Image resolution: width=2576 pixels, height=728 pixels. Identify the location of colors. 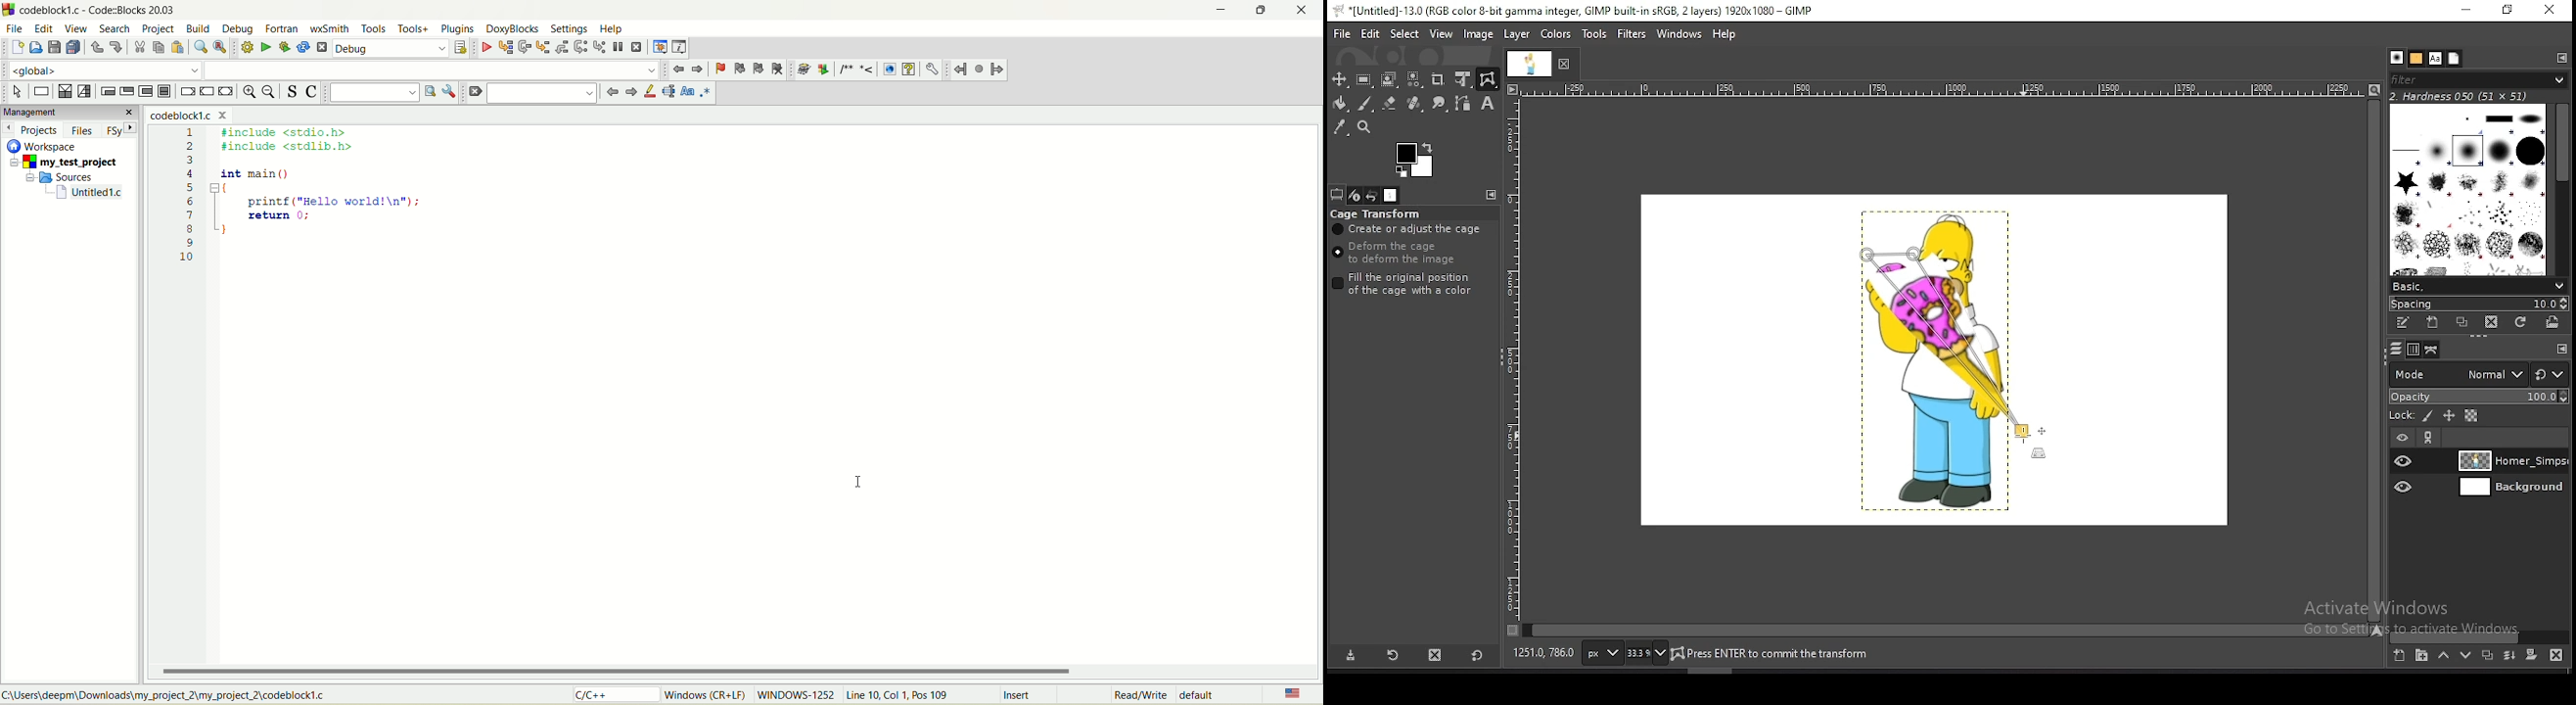
(1415, 161).